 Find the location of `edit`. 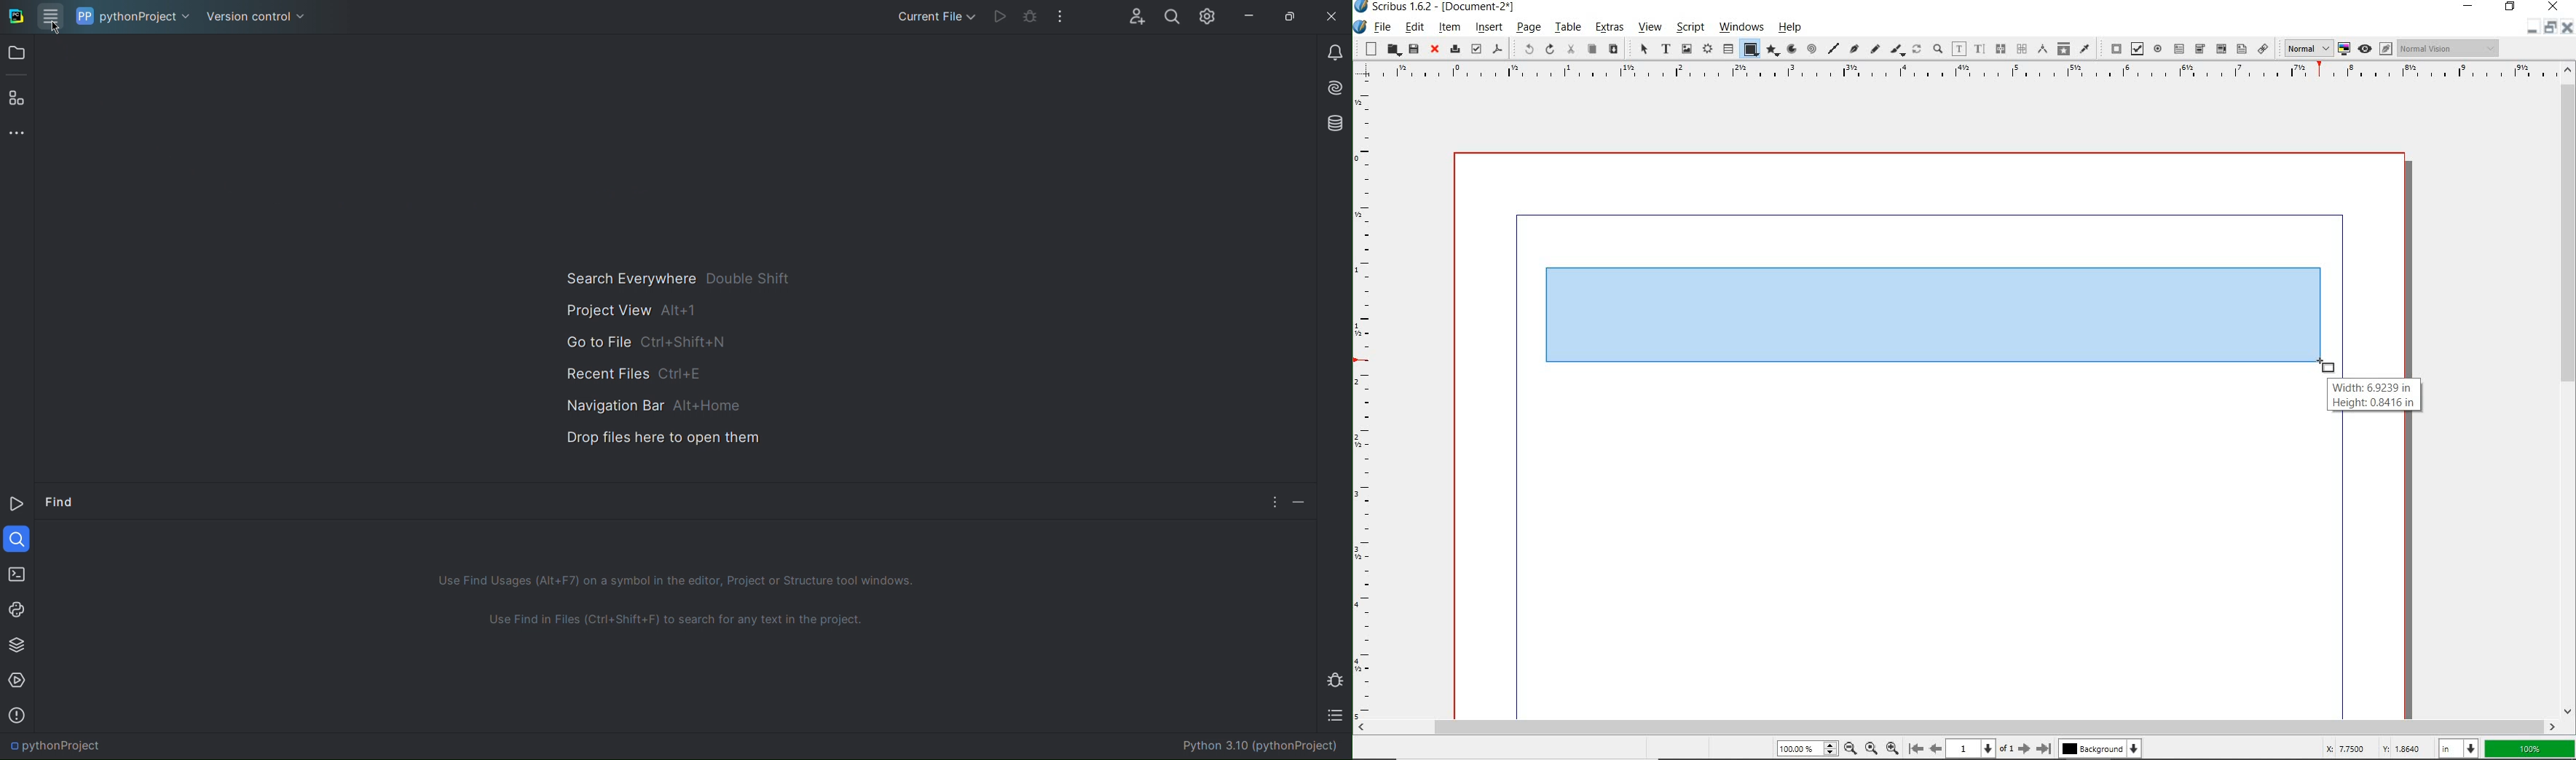

edit is located at coordinates (1415, 27).